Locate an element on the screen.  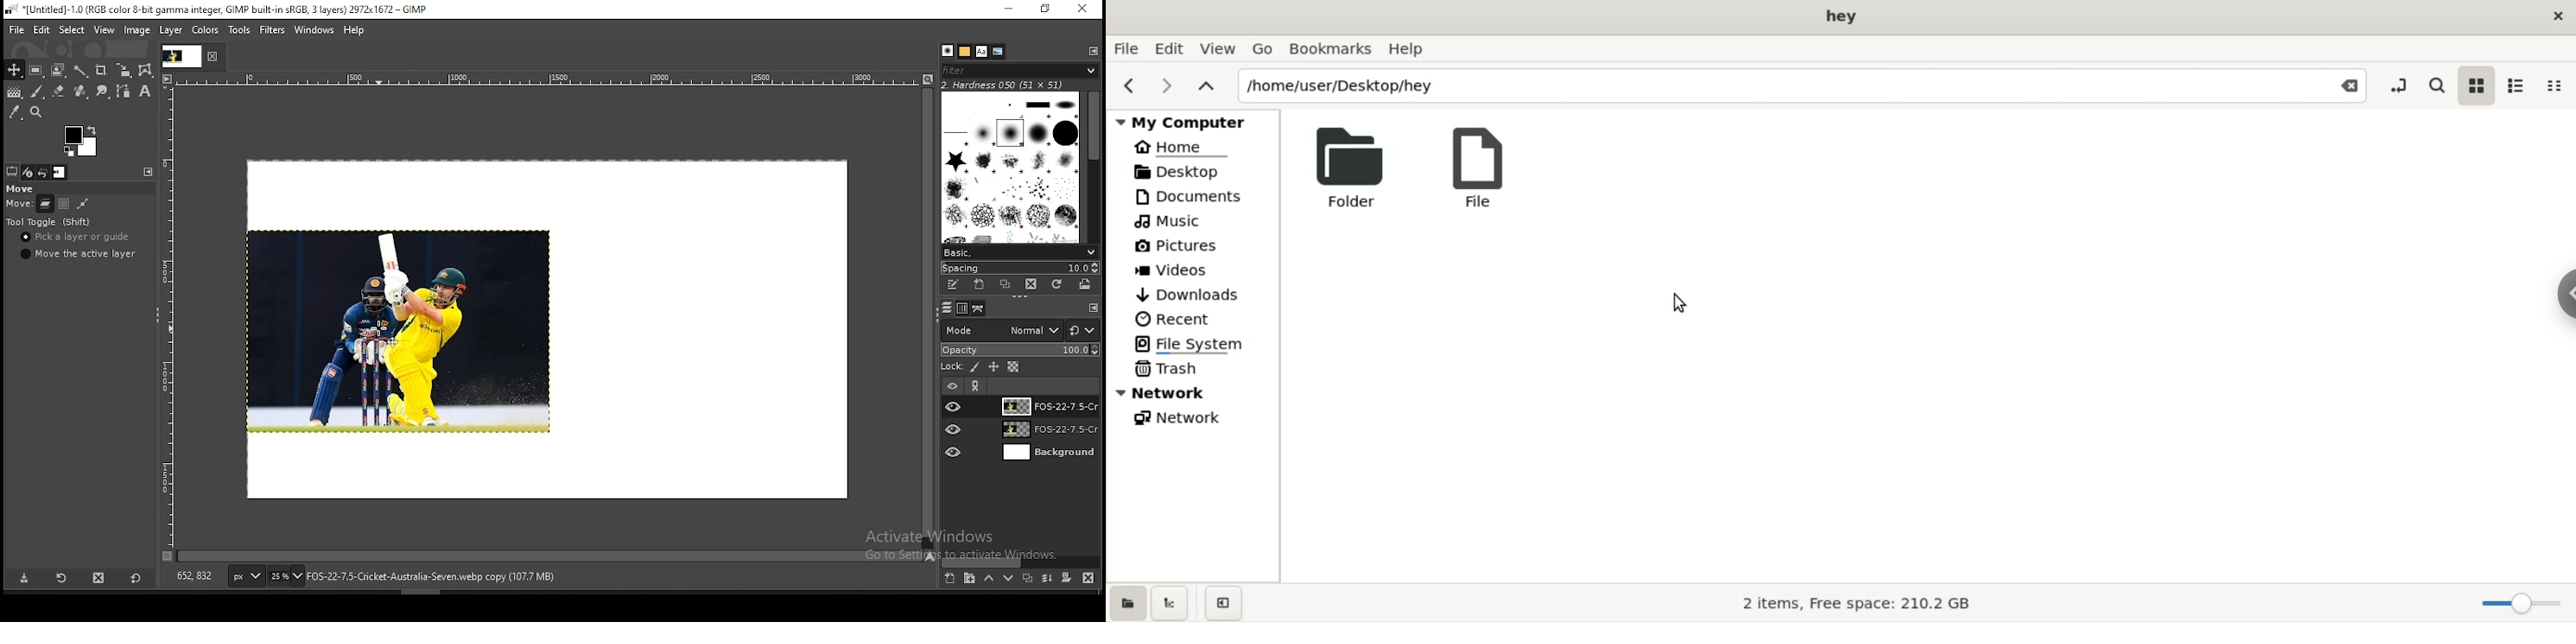
my computer is located at coordinates (1192, 120).